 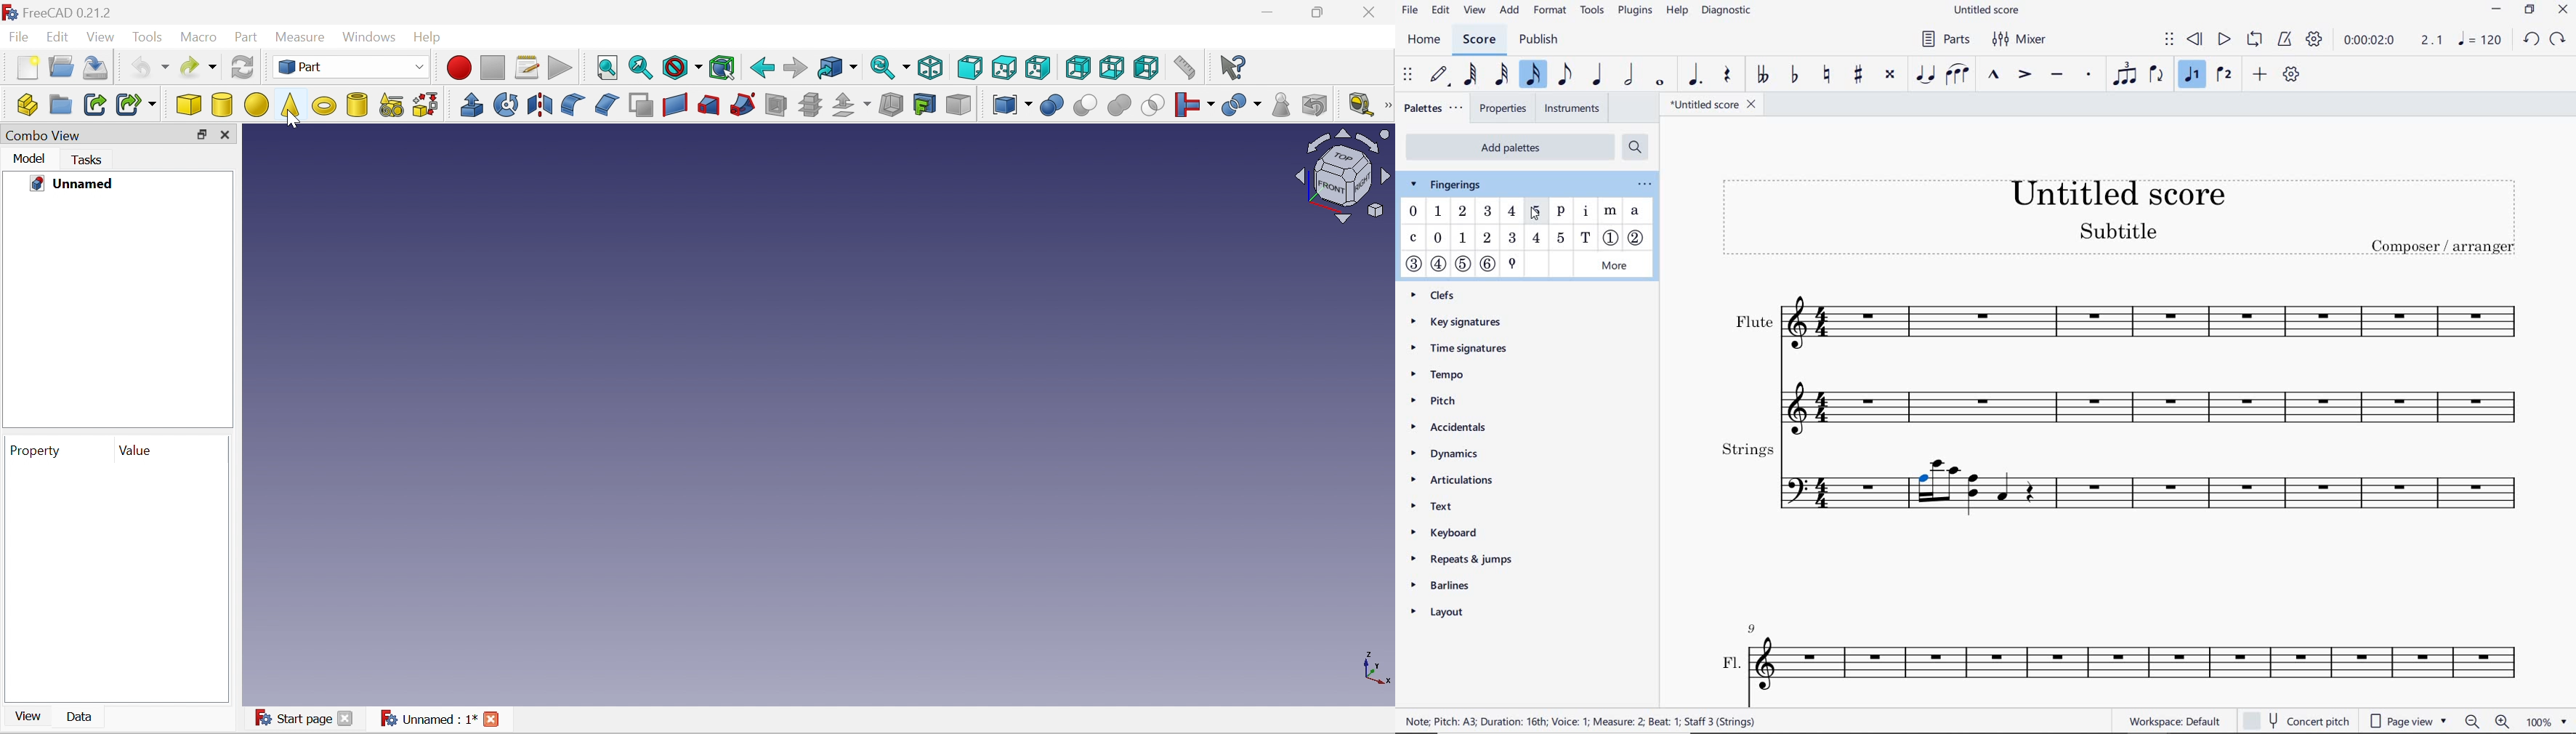 I want to click on Close, so click(x=1373, y=13).